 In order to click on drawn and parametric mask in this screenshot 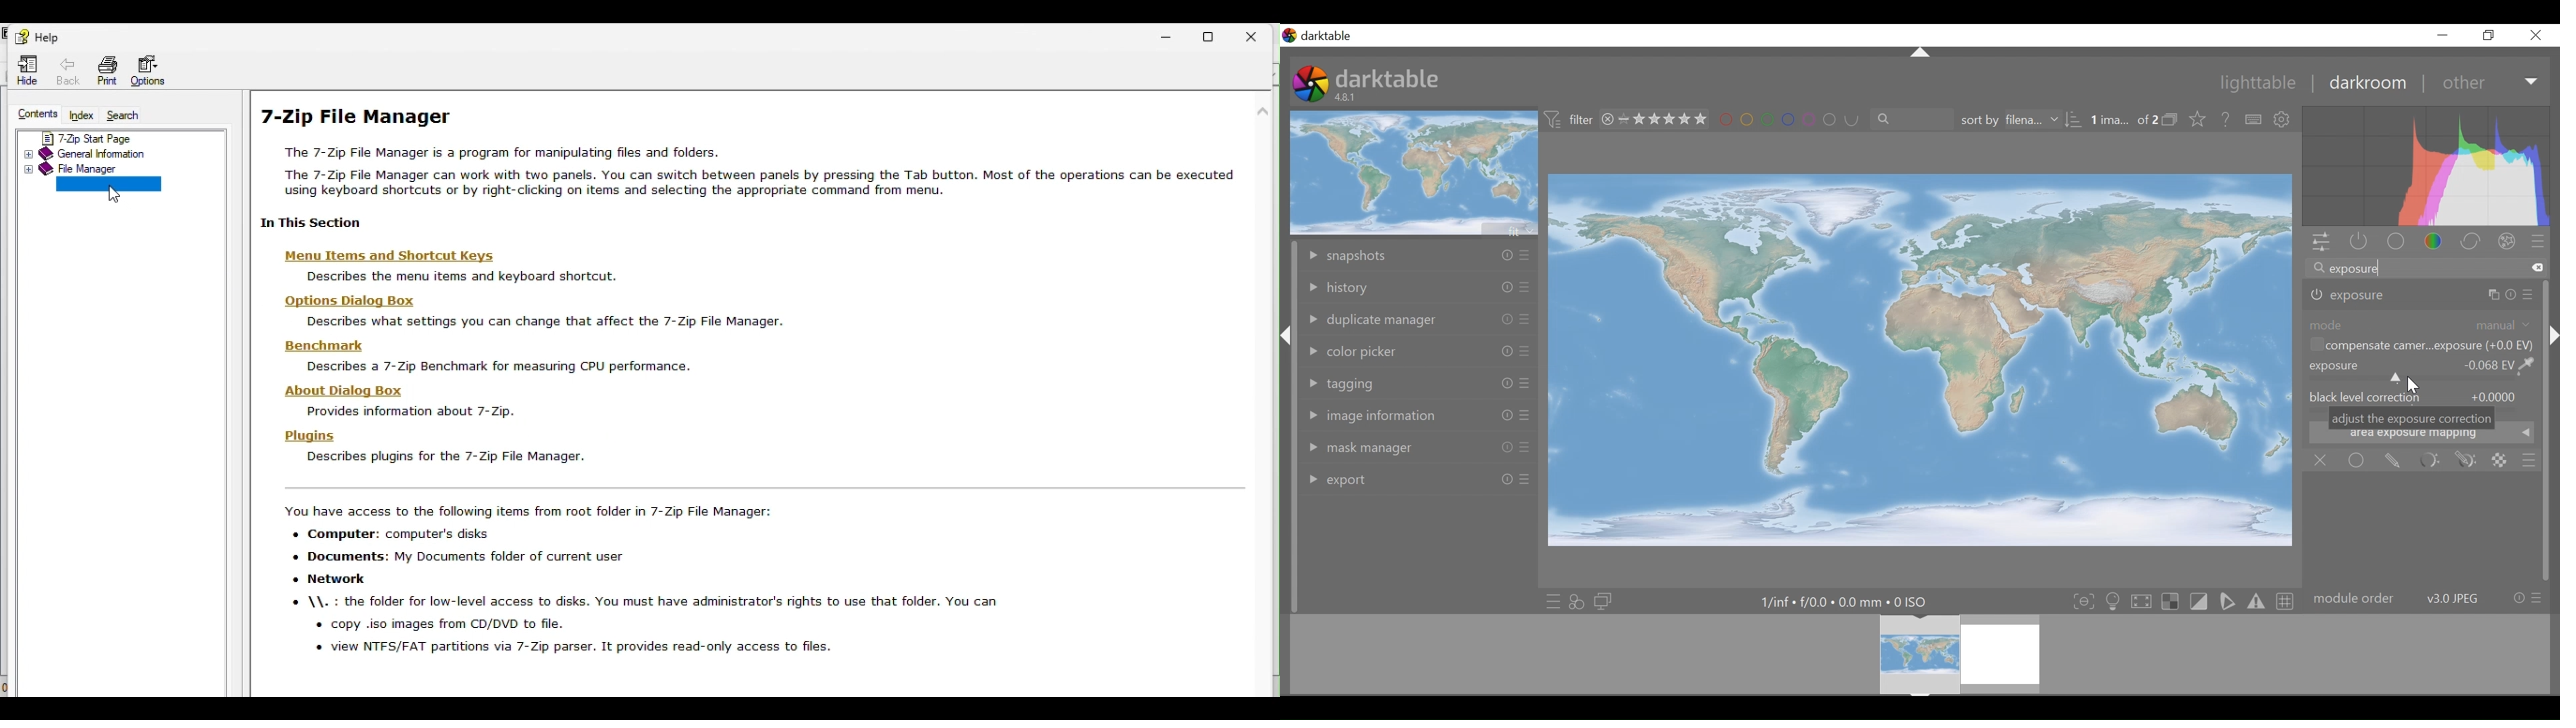, I will do `click(2469, 460)`.